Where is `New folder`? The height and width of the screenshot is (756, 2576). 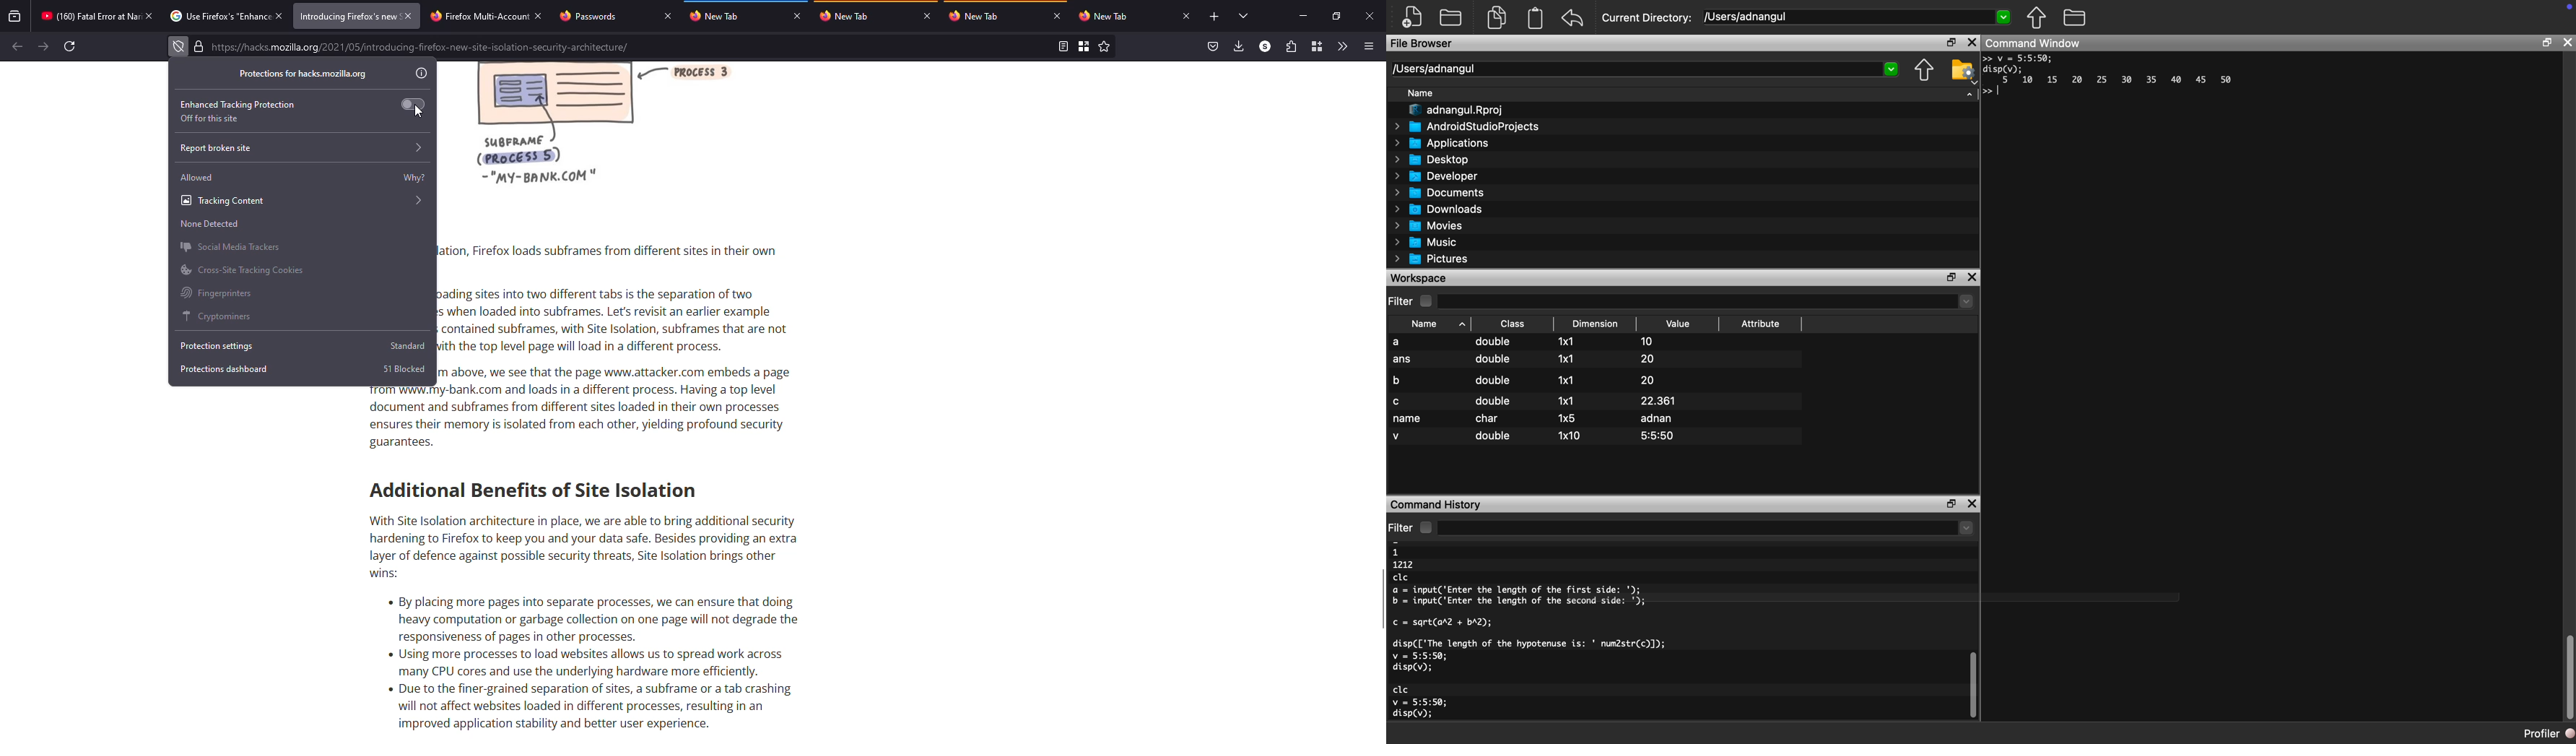 New folder is located at coordinates (1450, 17).